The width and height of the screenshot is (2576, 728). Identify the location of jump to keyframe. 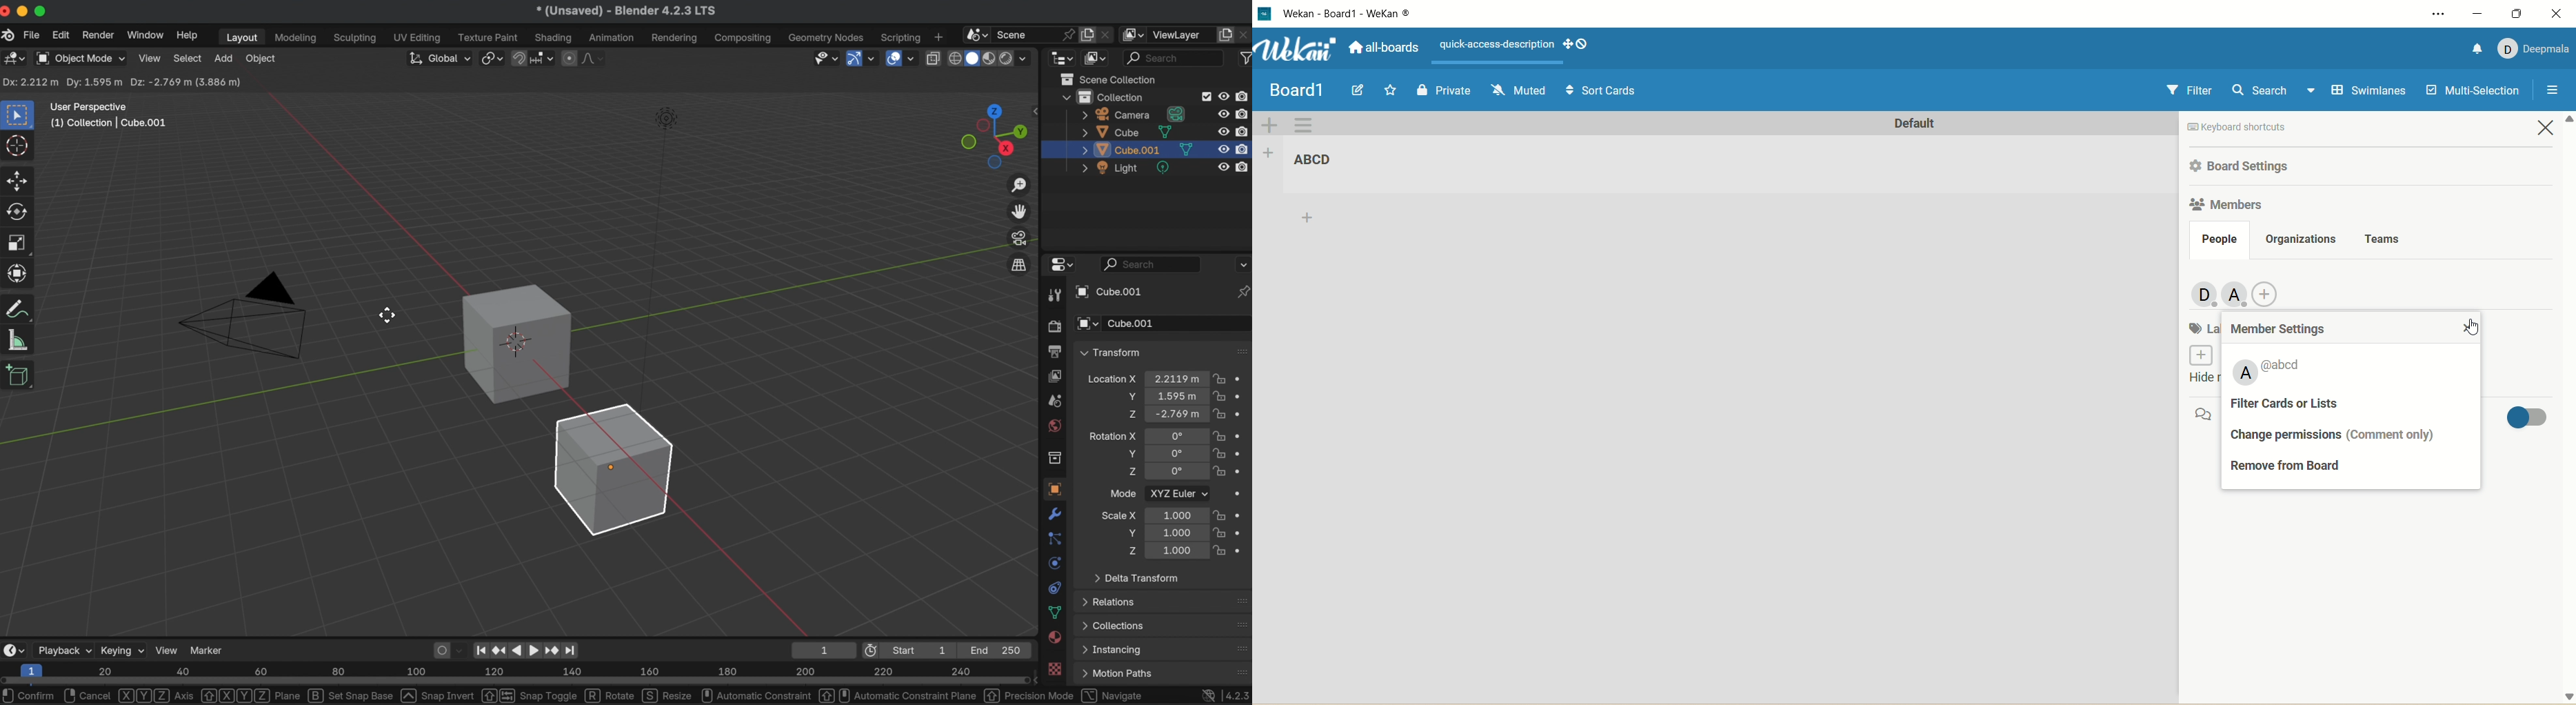
(500, 648).